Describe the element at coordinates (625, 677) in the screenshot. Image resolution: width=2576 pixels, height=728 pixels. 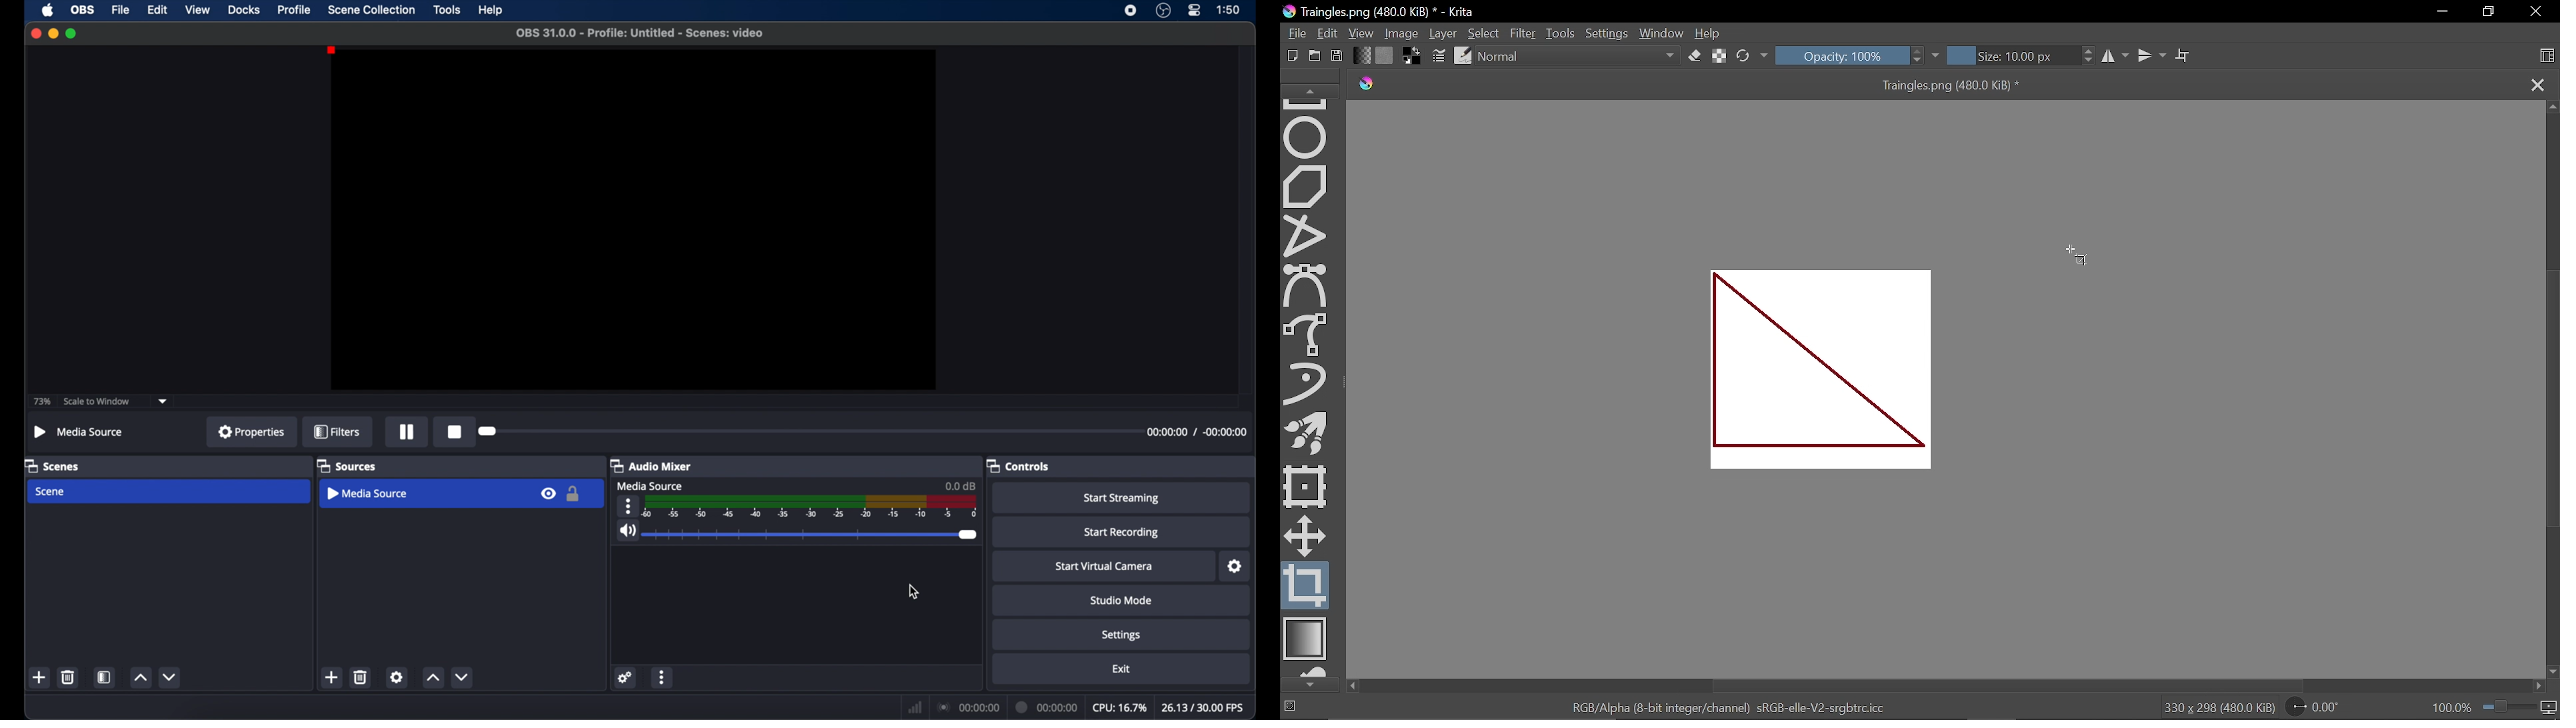
I see `settings` at that location.